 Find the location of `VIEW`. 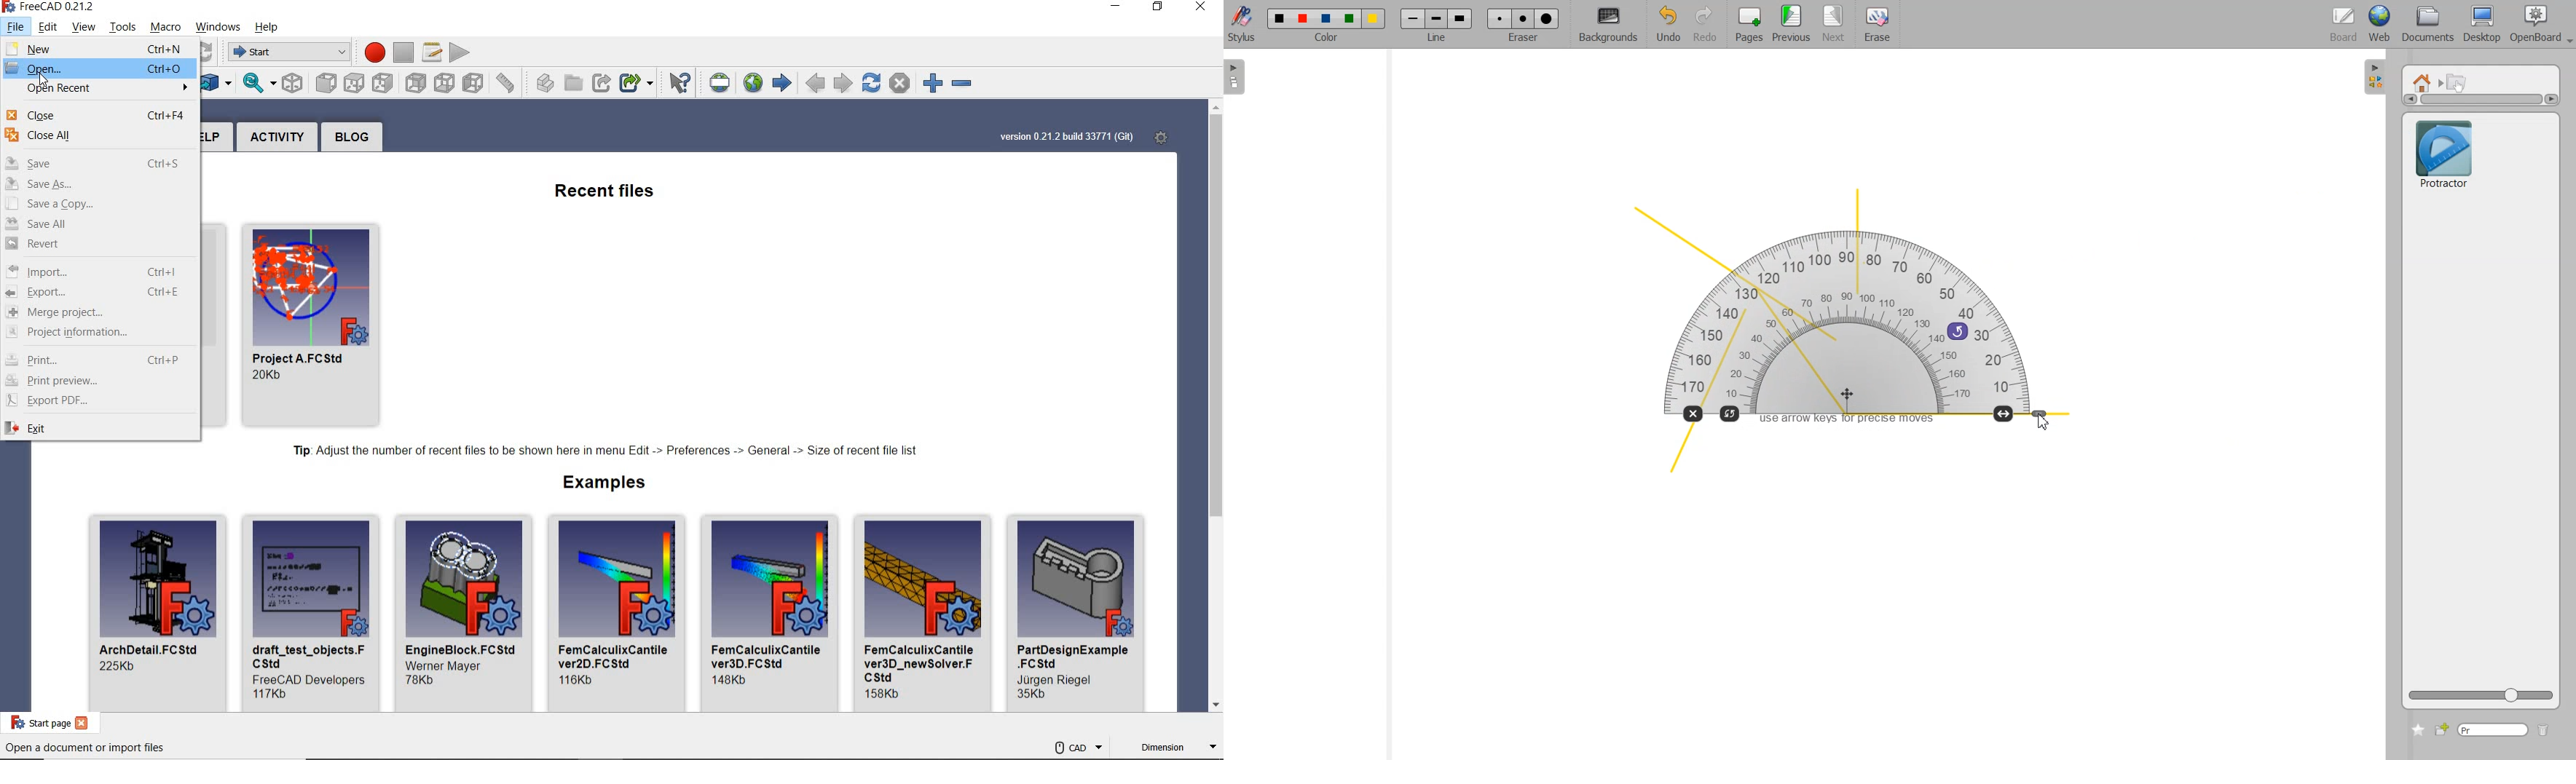

VIEW is located at coordinates (82, 27).